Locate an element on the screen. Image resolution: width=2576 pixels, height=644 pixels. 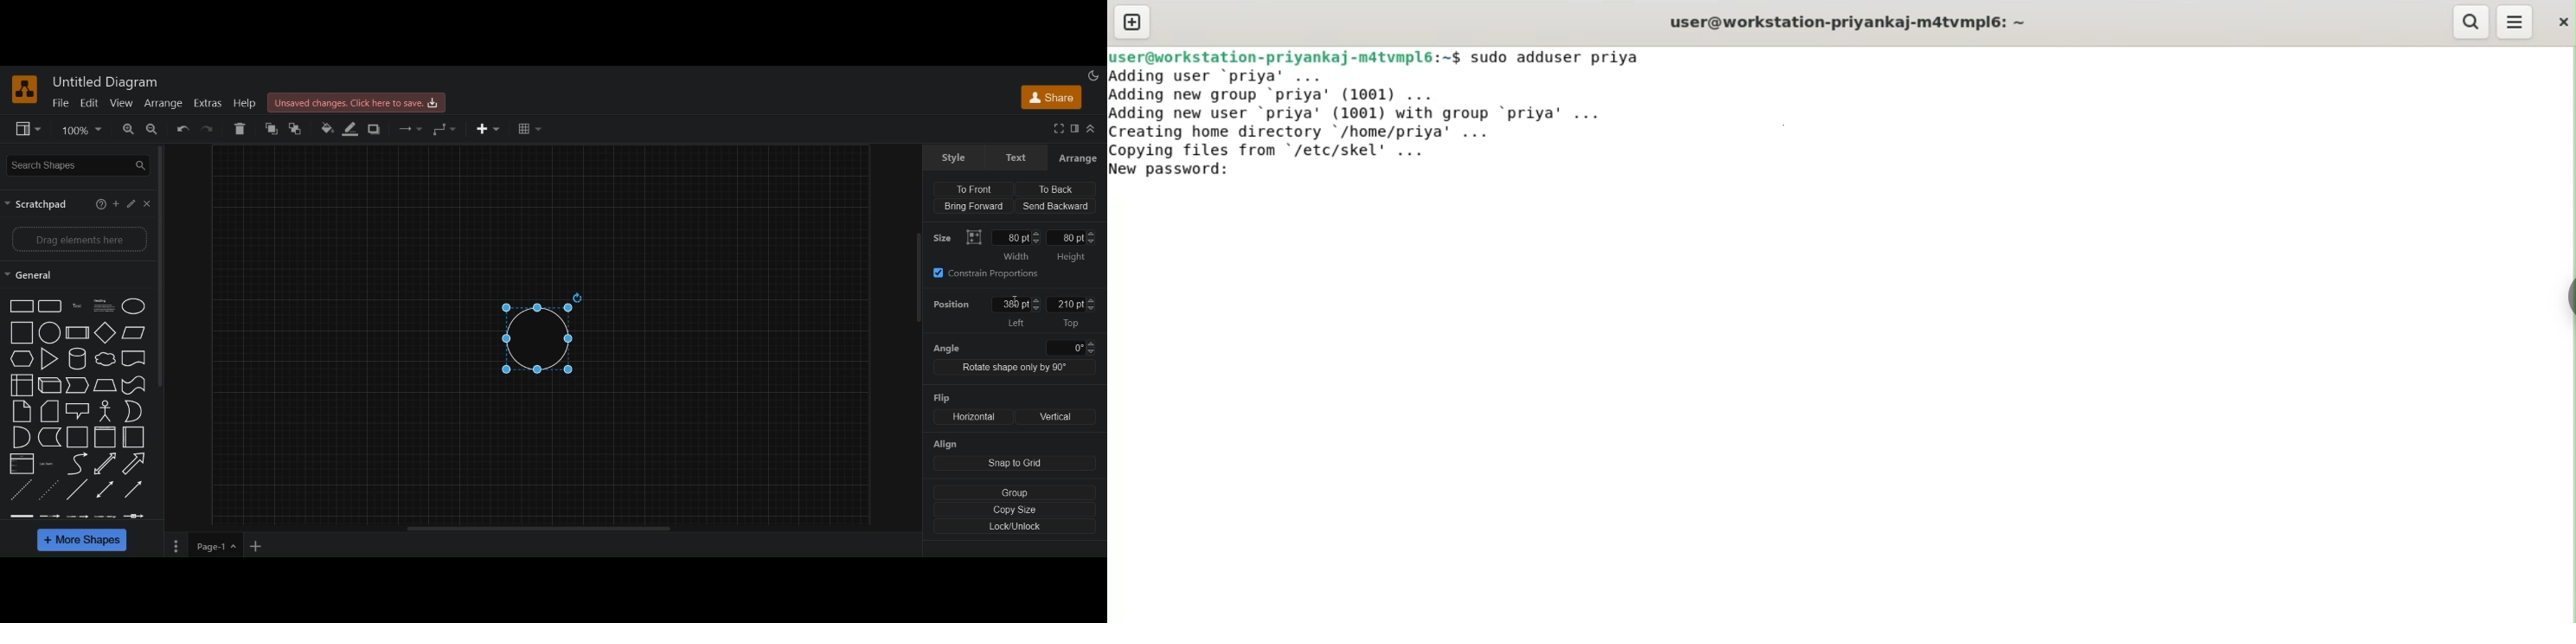
rotate shape only bt 90 degree is located at coordinates (1013, 369).